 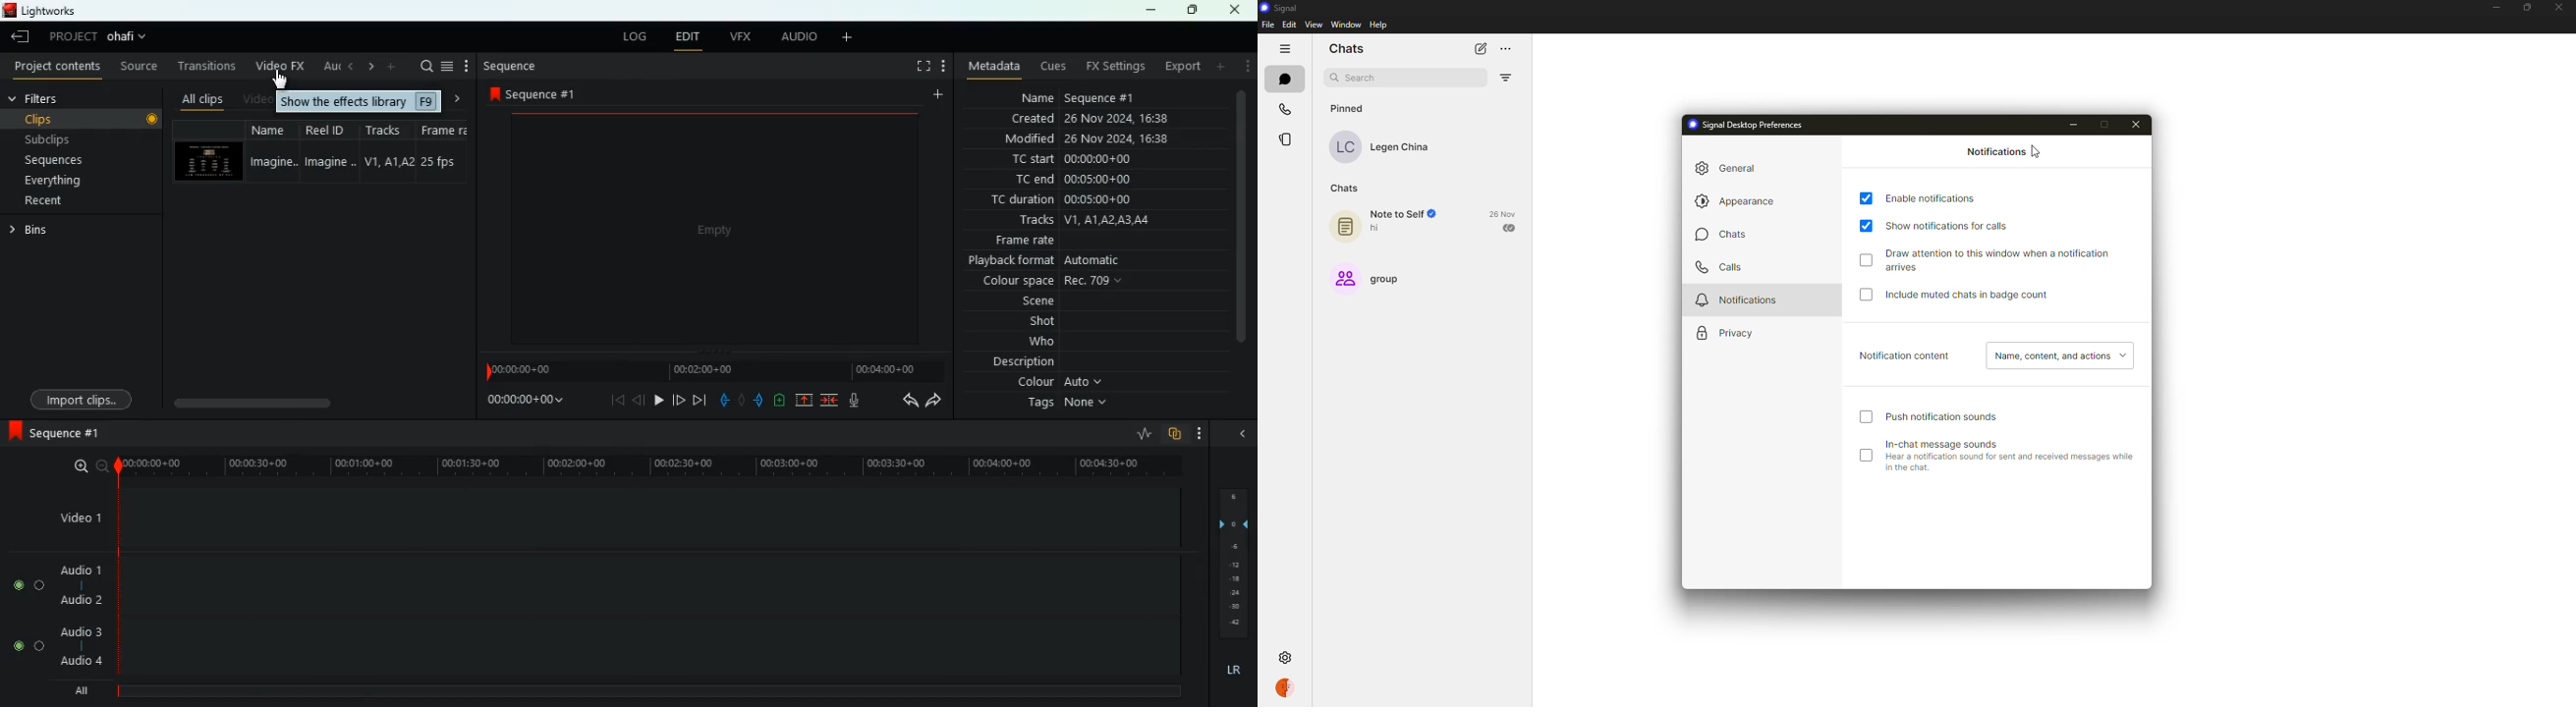 What do you see at coordinates (80, 99) in the screenshot?
I see `filters` at bounding box center [80, 99].